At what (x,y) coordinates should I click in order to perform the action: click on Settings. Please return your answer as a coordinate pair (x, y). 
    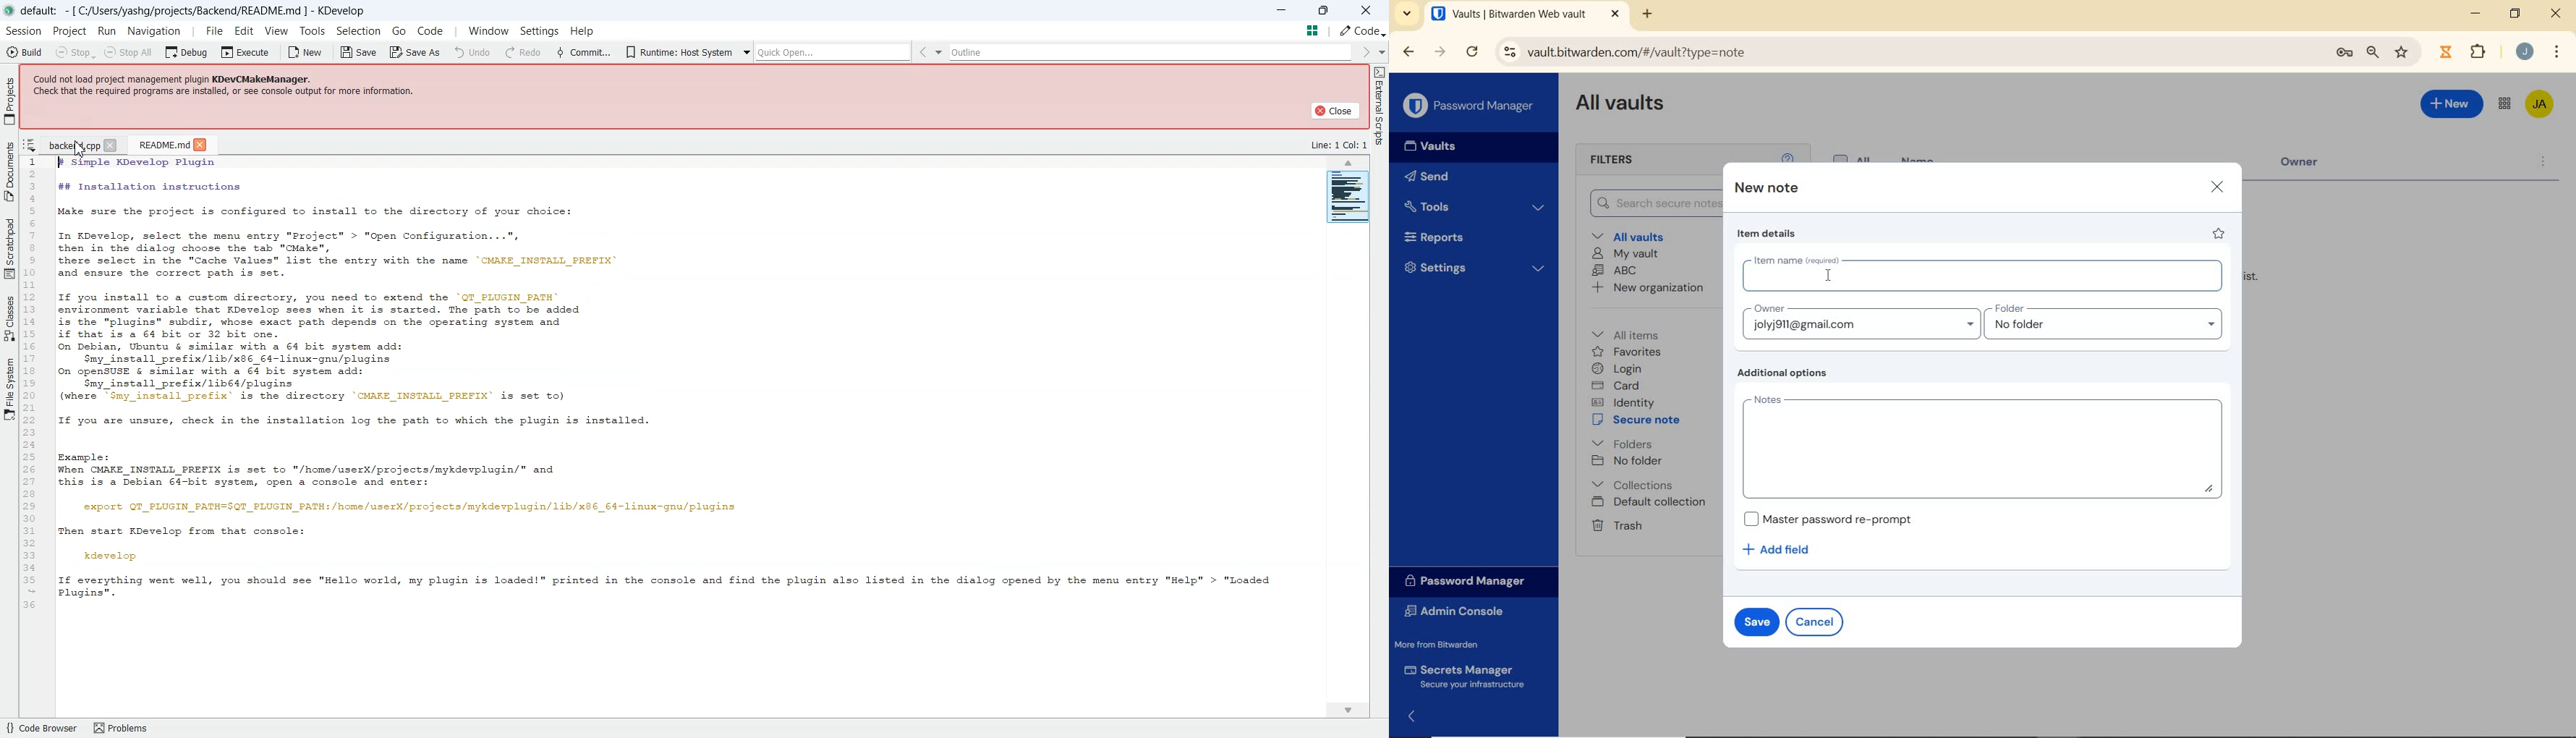
    Looking at the image, I should click on (1473, 267).